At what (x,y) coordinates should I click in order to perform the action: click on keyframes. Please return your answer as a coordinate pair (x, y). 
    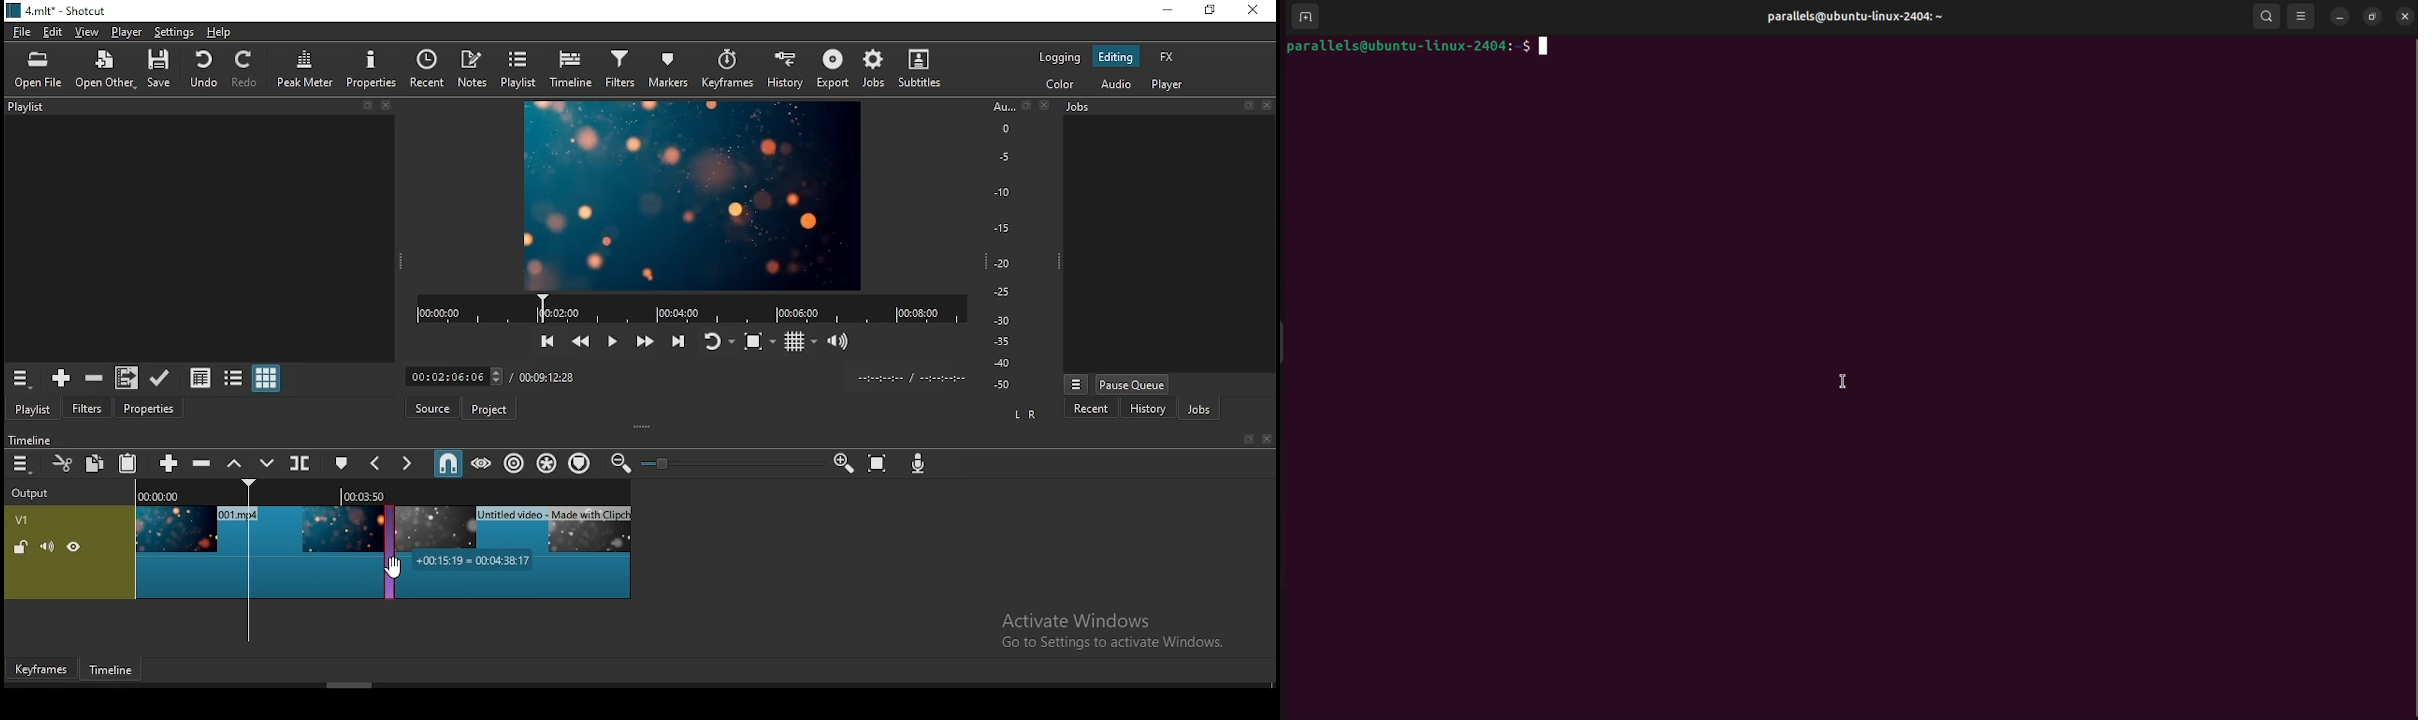
    Looking at the image, I should click on (41, 666).